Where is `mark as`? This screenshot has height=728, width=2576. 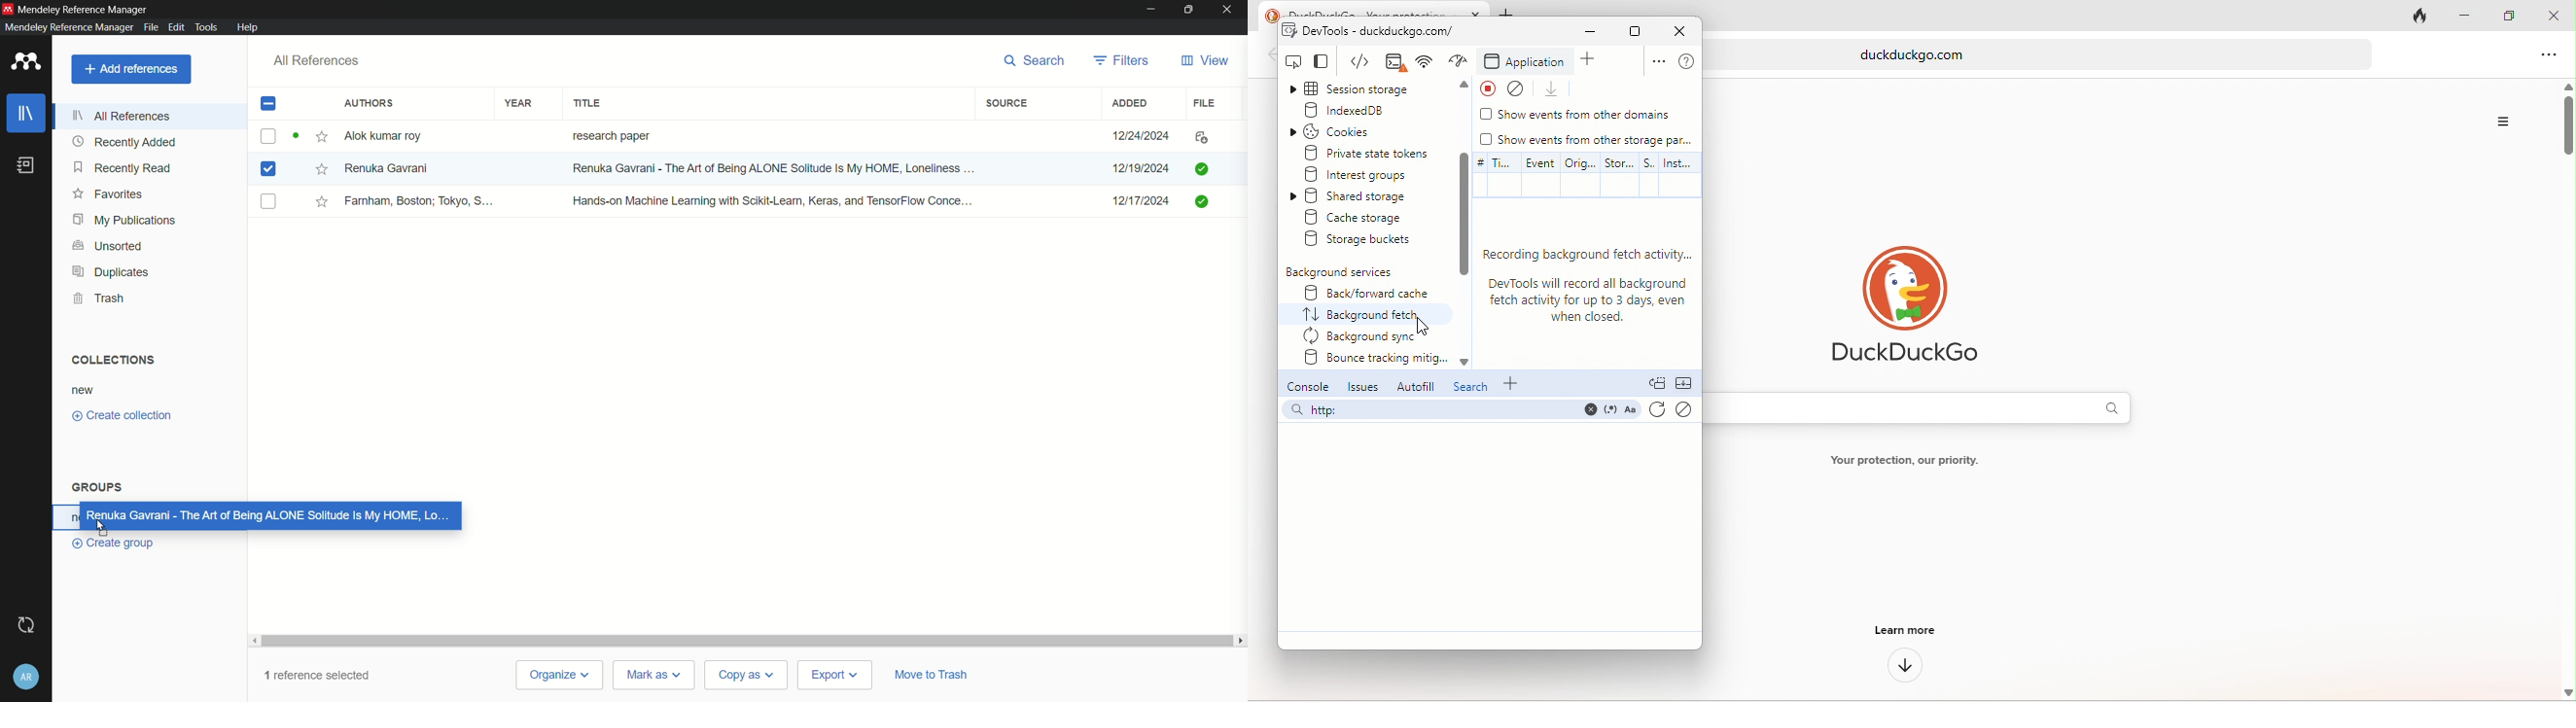 mark as is located at coordinates (651, 674).